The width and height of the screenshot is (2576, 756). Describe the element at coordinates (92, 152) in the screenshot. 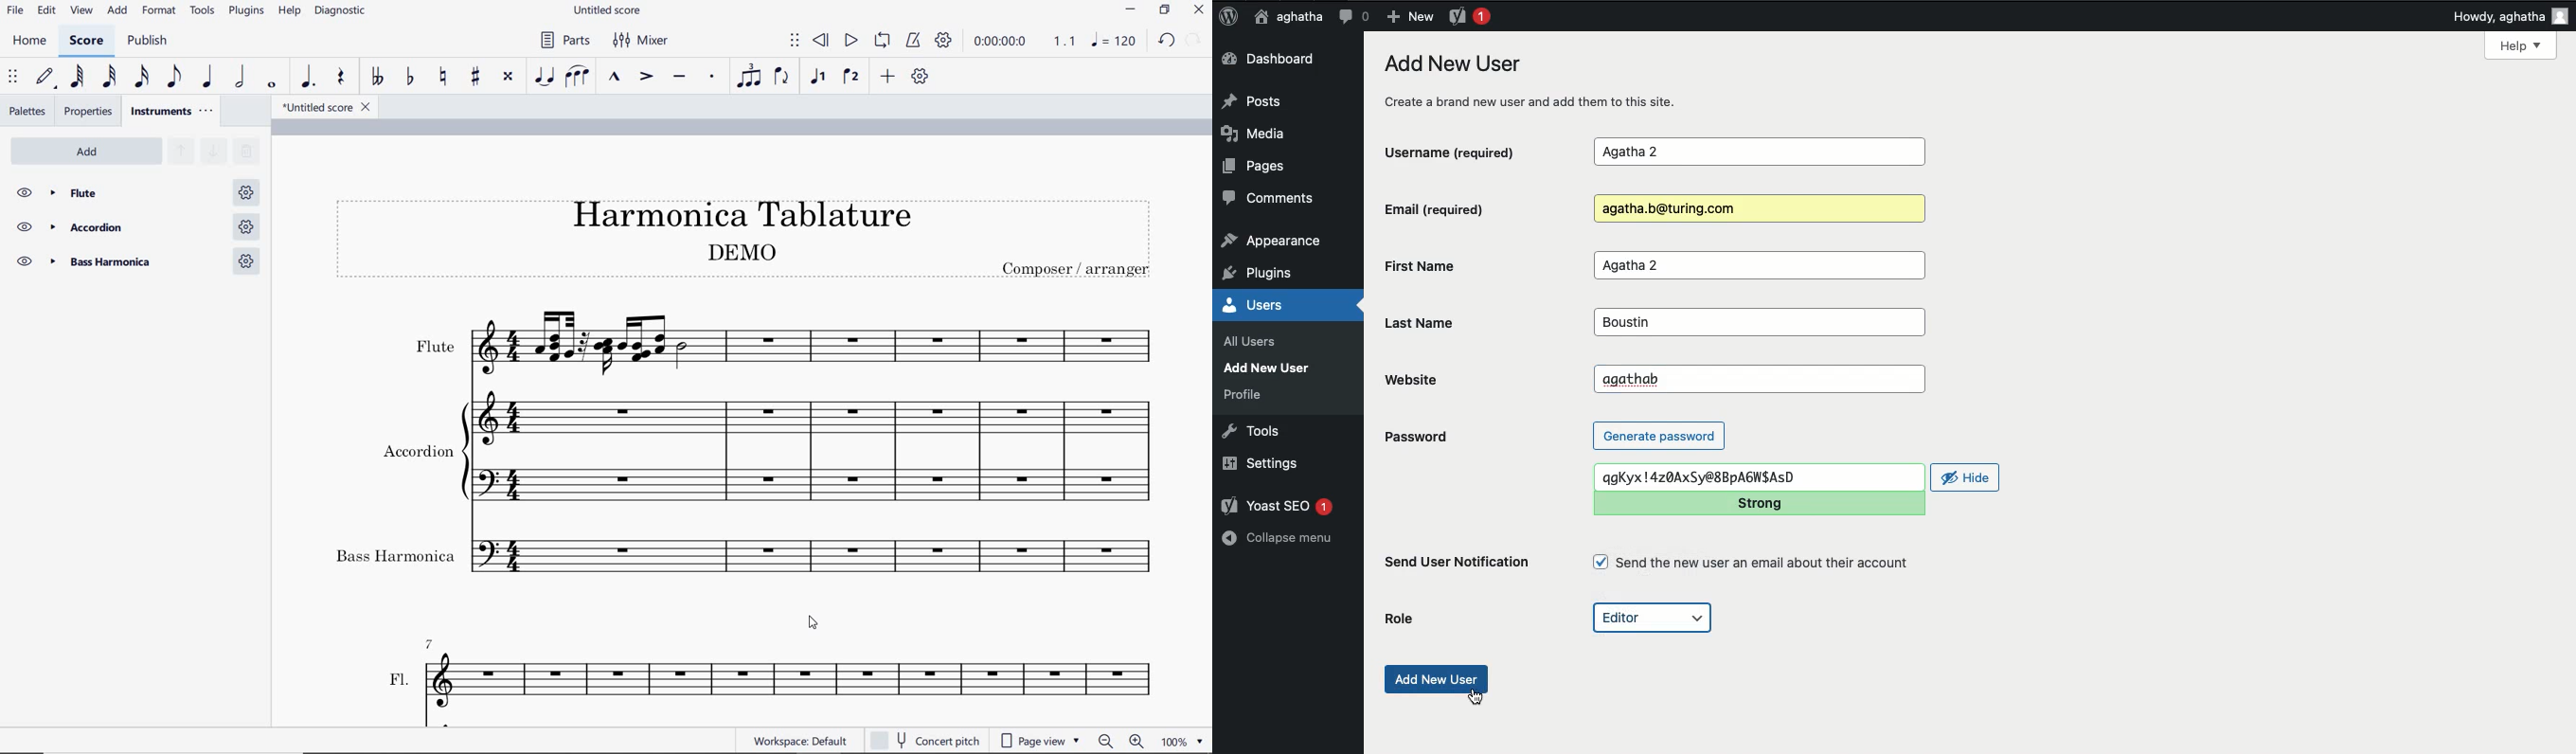

I see `Add` at that location.